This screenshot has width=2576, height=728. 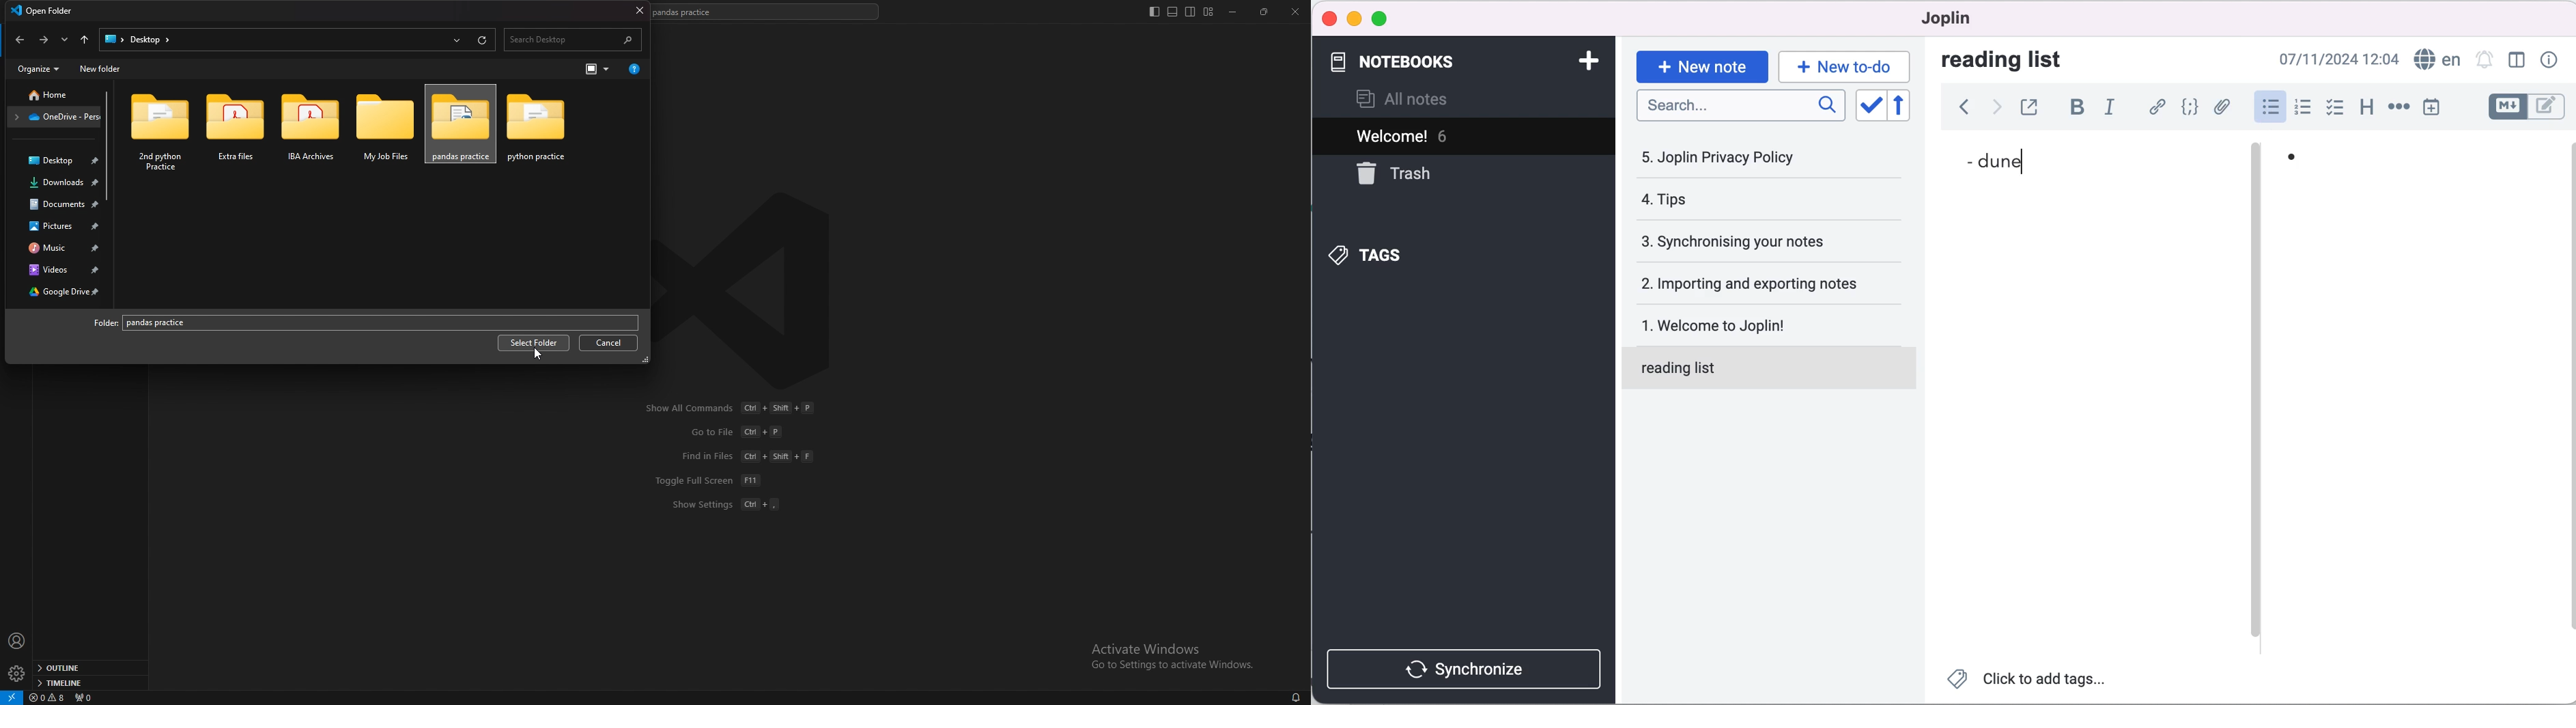 I want to click on note properties, so click(x=2553, y=59).